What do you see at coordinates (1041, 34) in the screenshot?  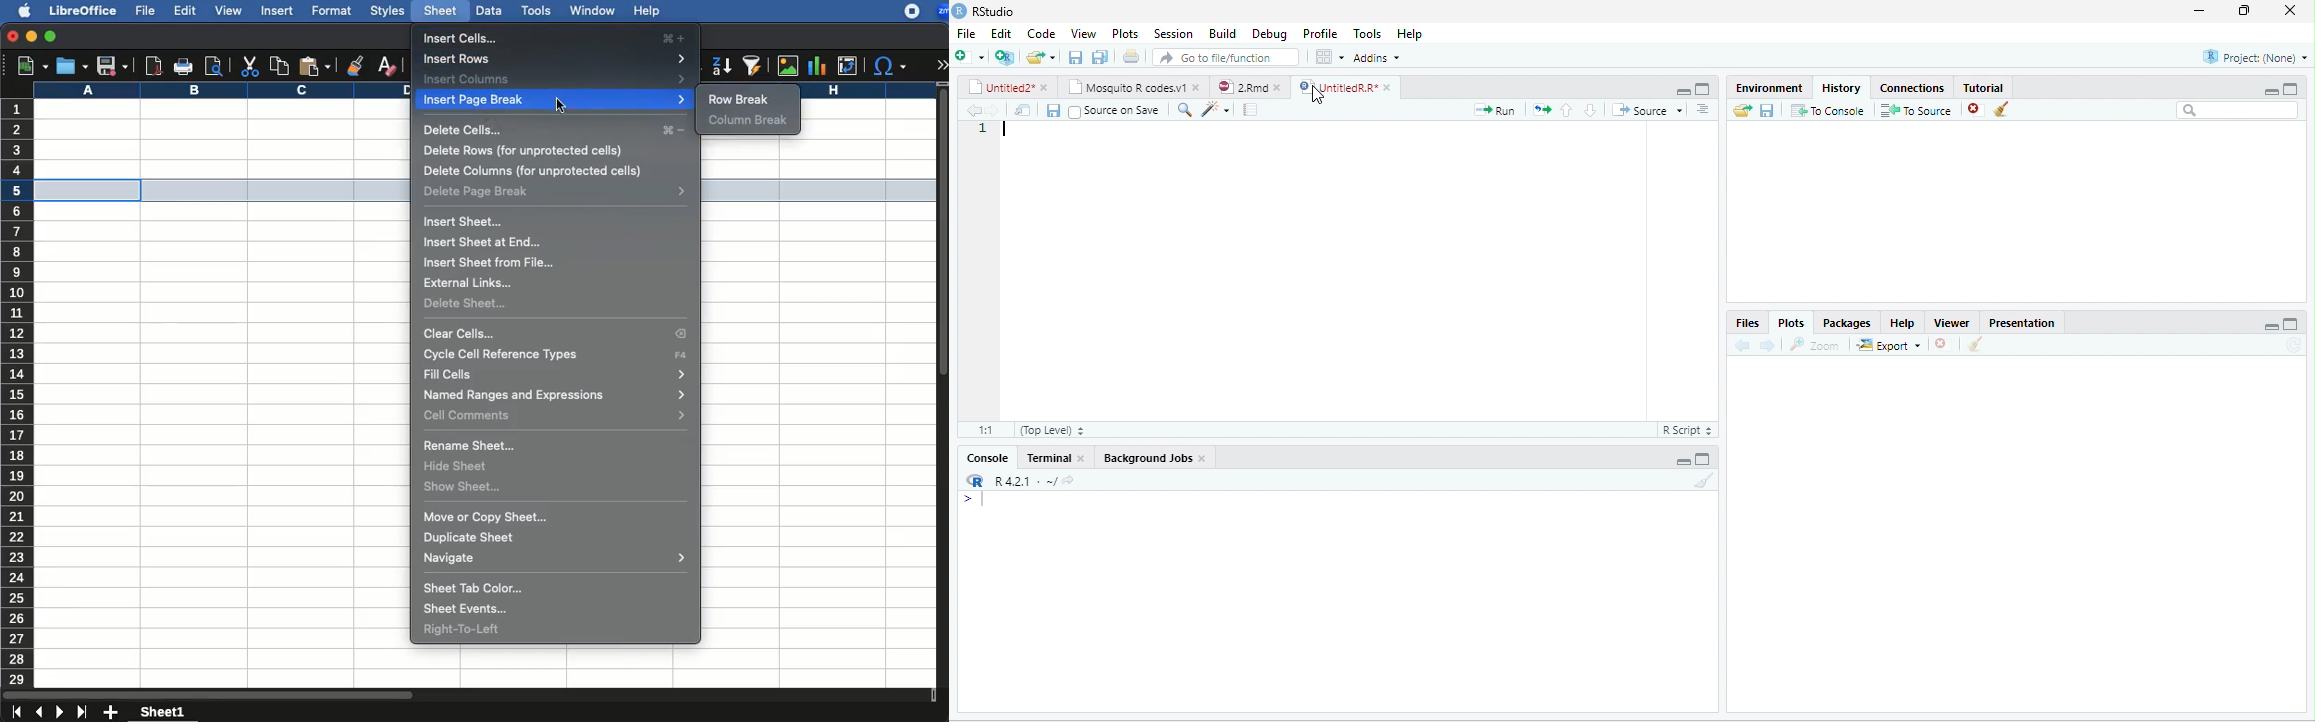 I see `code` at bounding box center [1041, 34].